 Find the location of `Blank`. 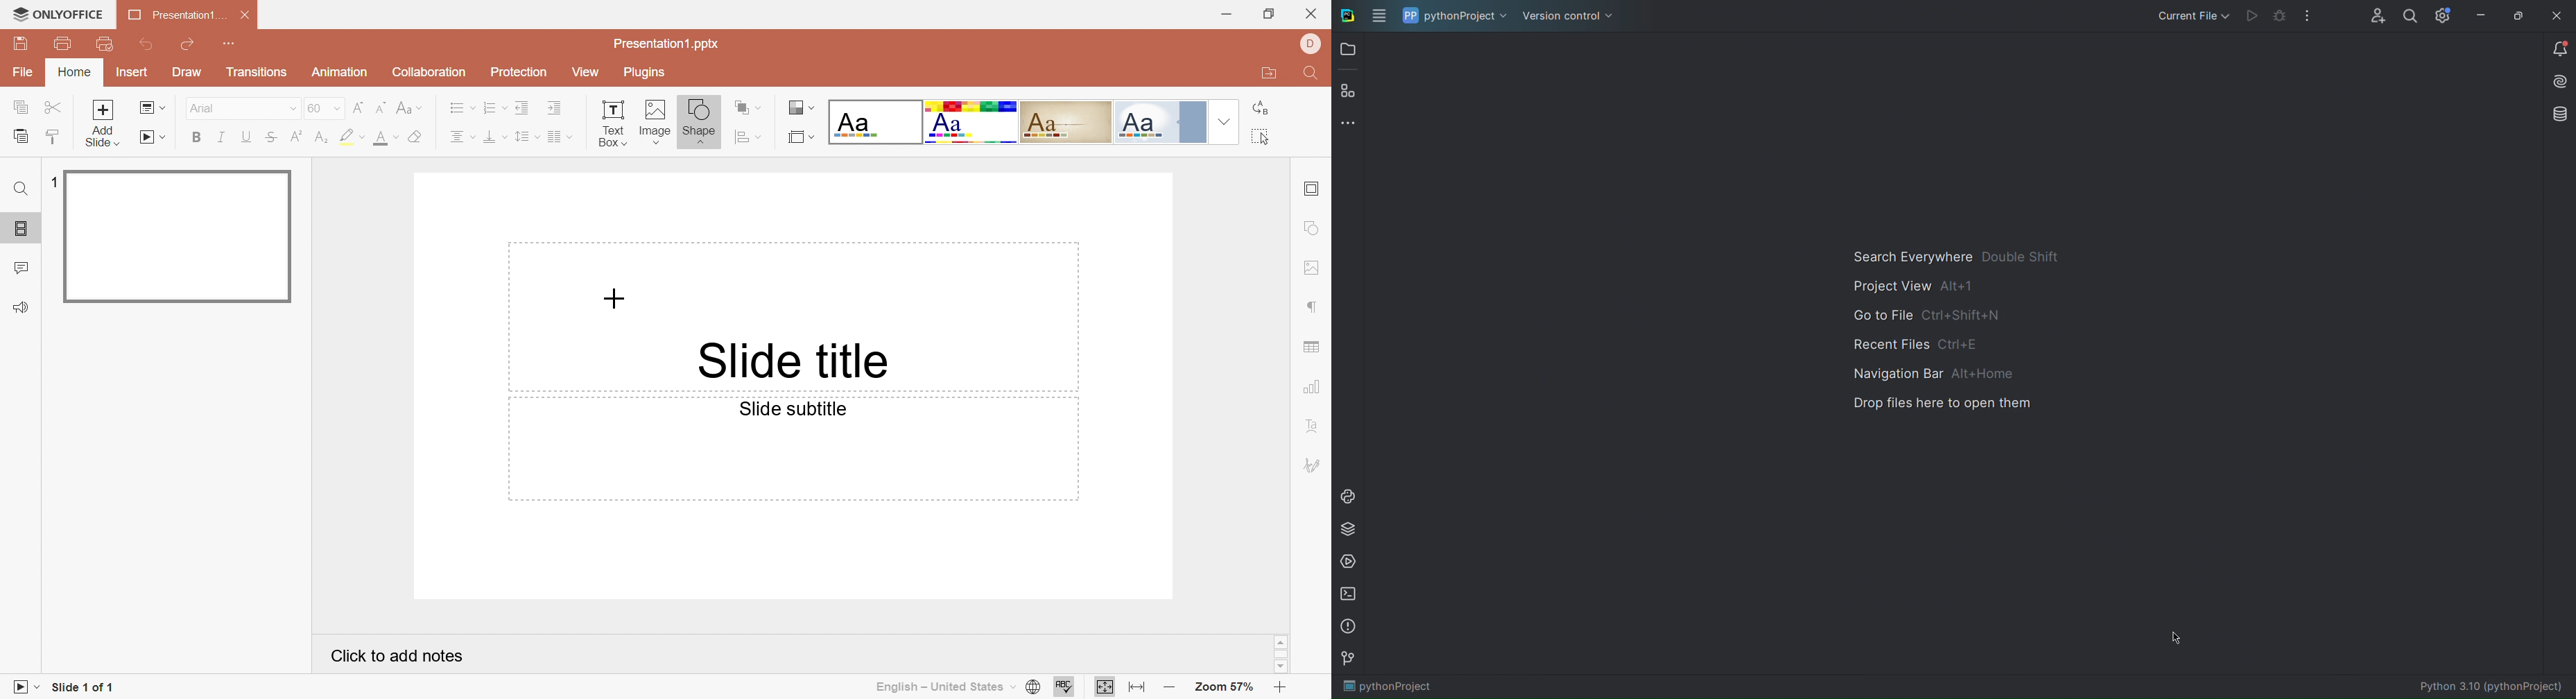

Blank is located at coordinates (874, 121).